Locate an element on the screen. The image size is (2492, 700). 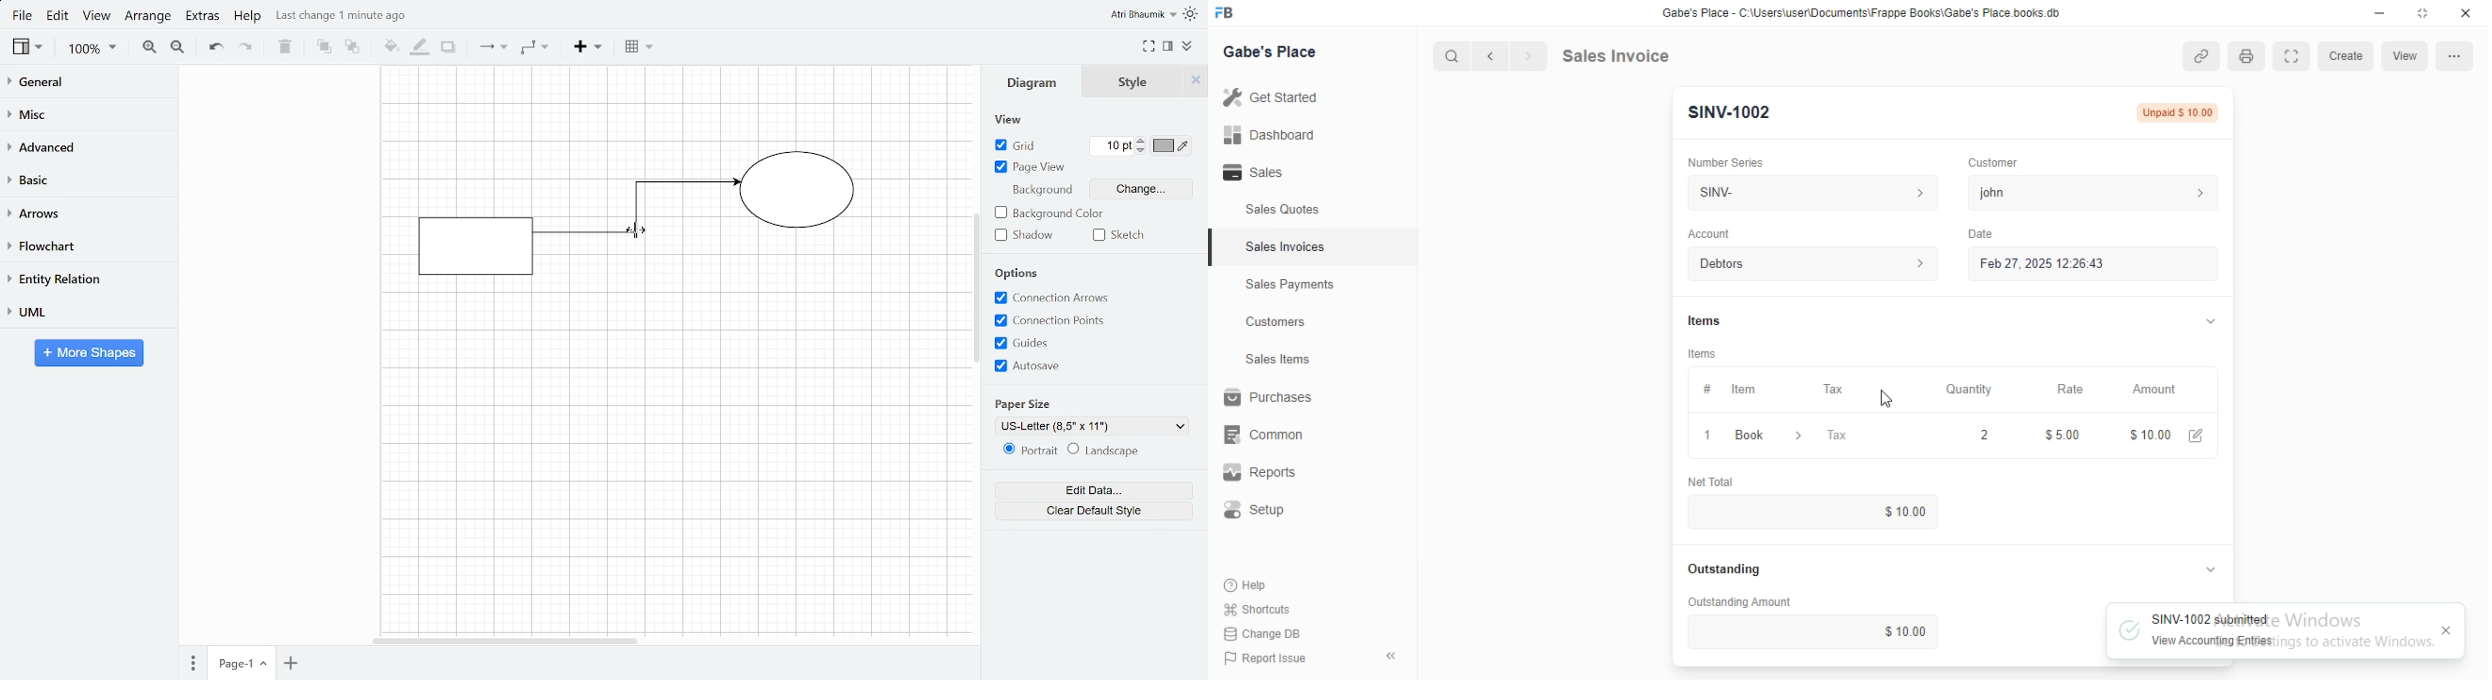
Cursor is located at coordinates (1885, 400).